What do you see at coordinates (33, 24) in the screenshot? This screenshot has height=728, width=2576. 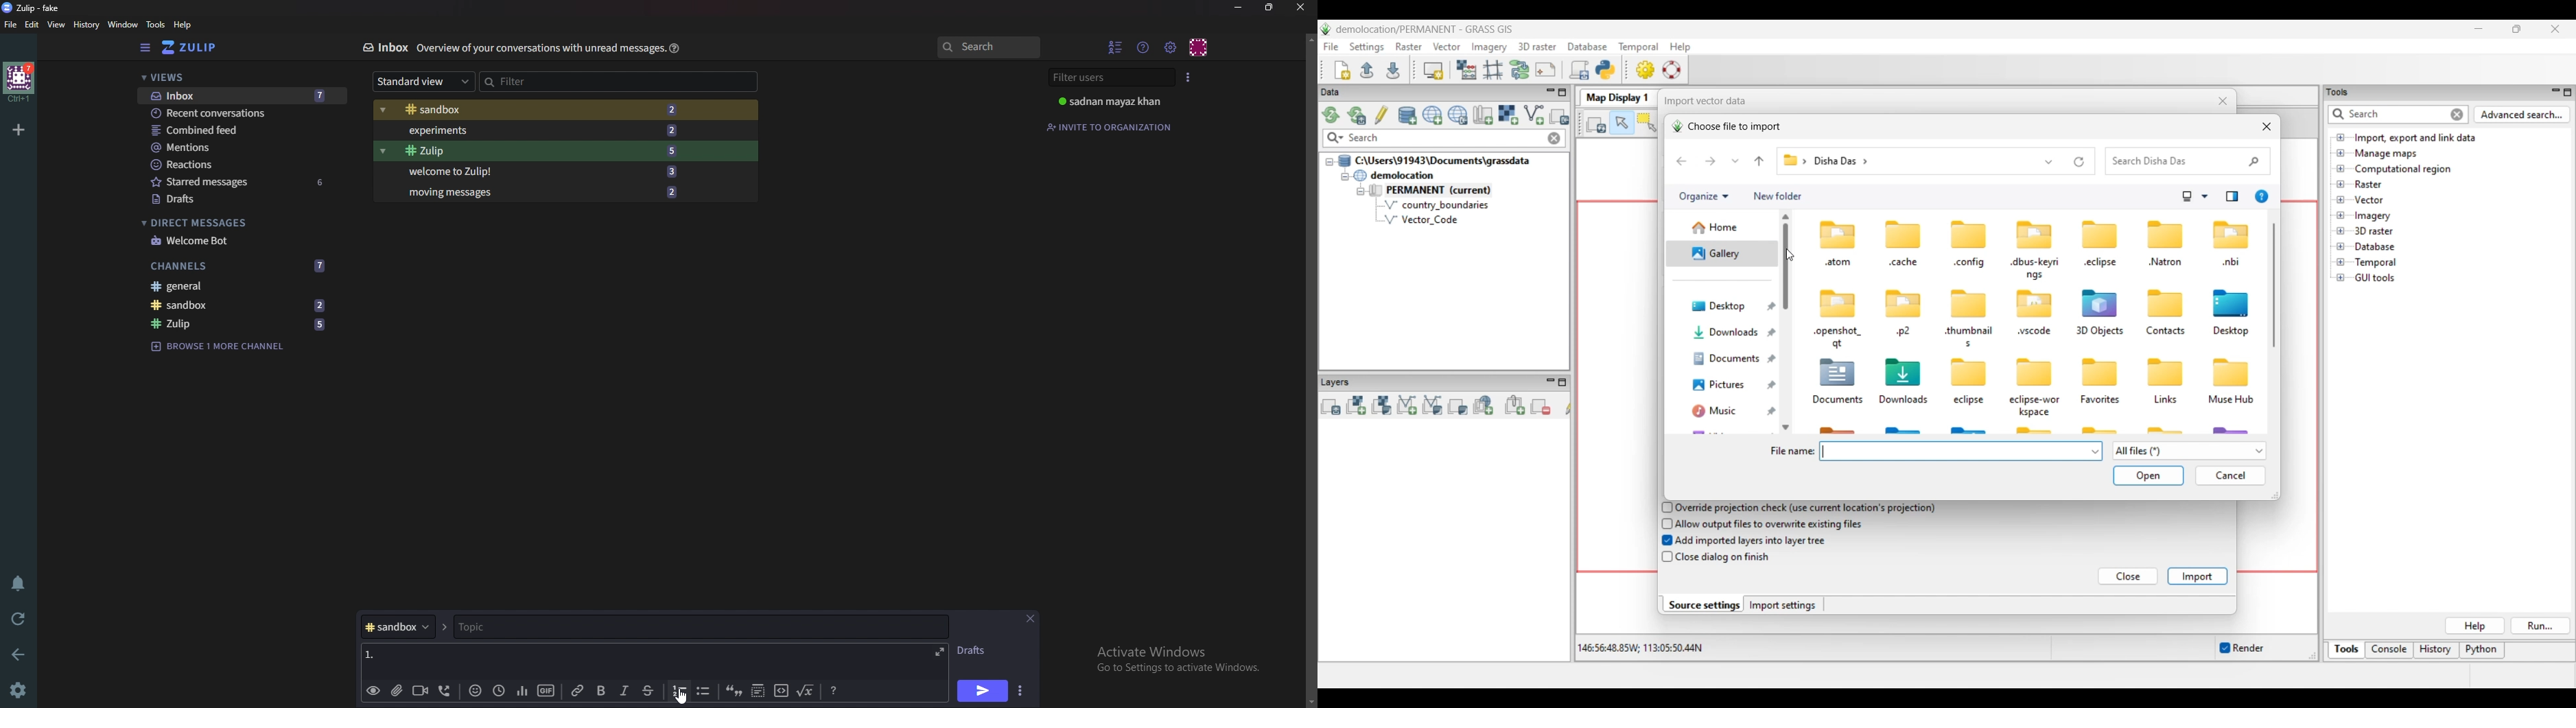 I see `Edit` at bounding box center [33, 24].